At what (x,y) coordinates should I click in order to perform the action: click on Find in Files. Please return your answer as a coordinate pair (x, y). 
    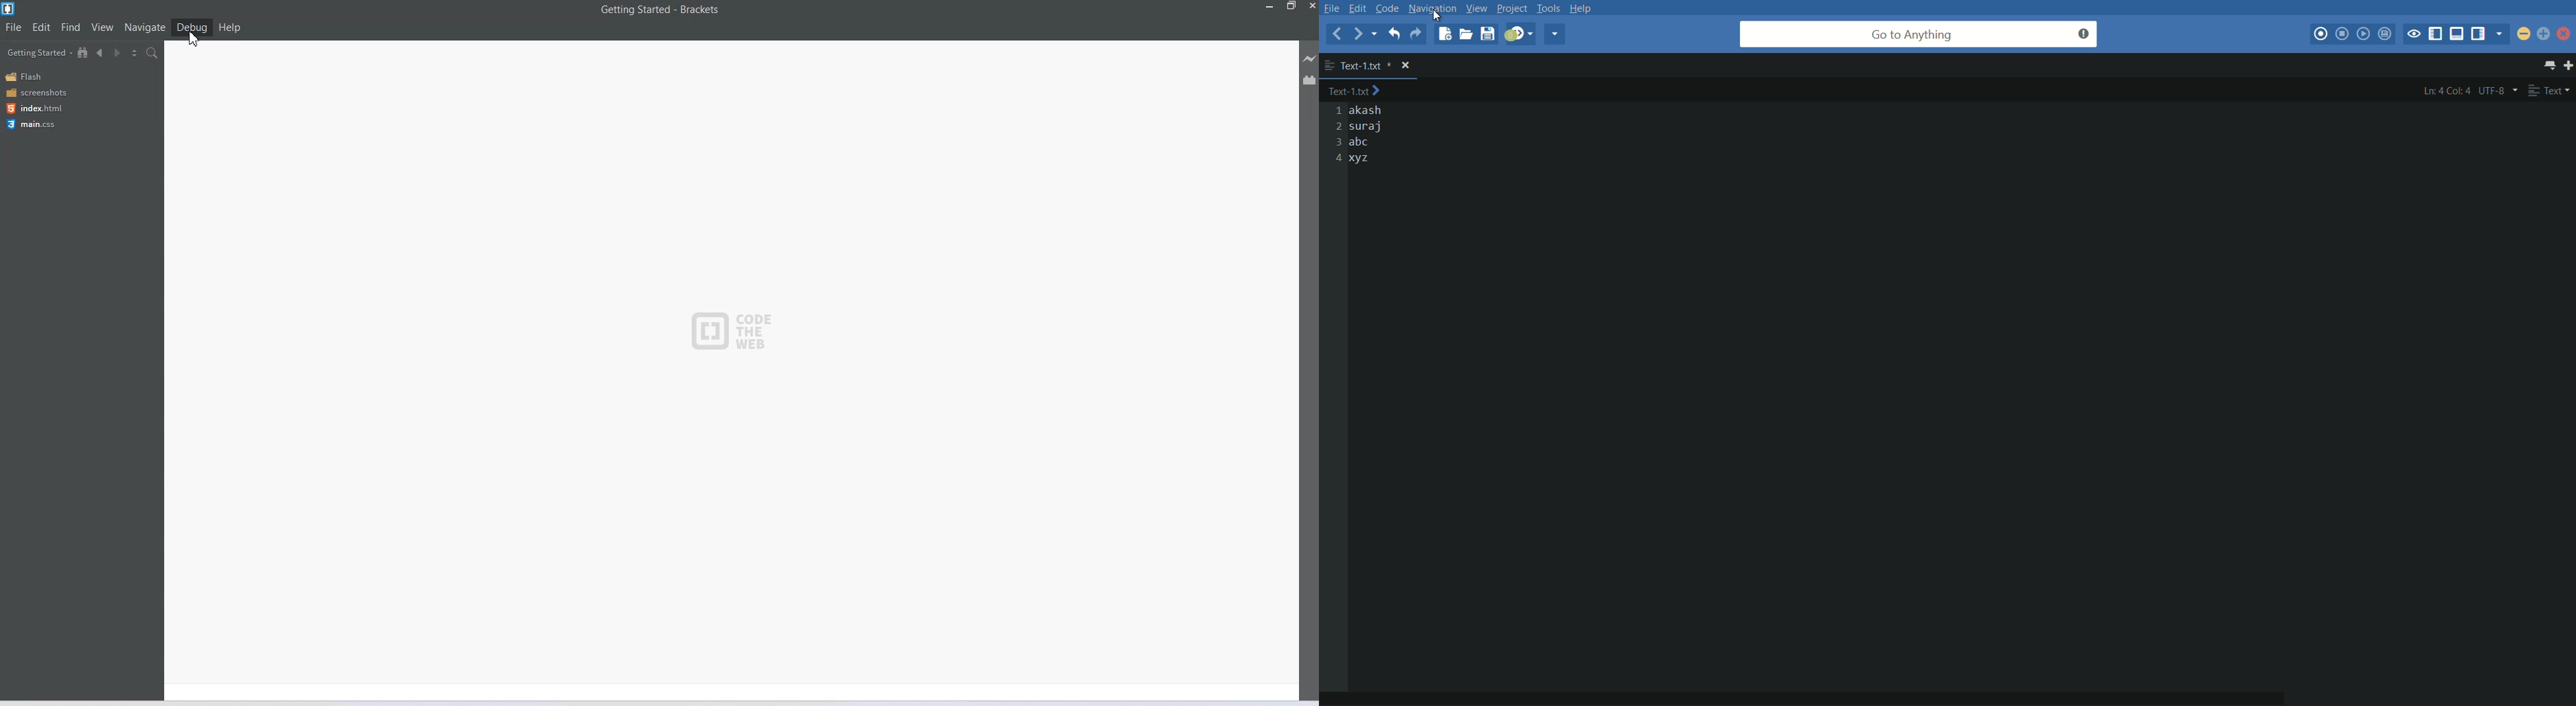
    Looking at the image, I should click on (153, 54).